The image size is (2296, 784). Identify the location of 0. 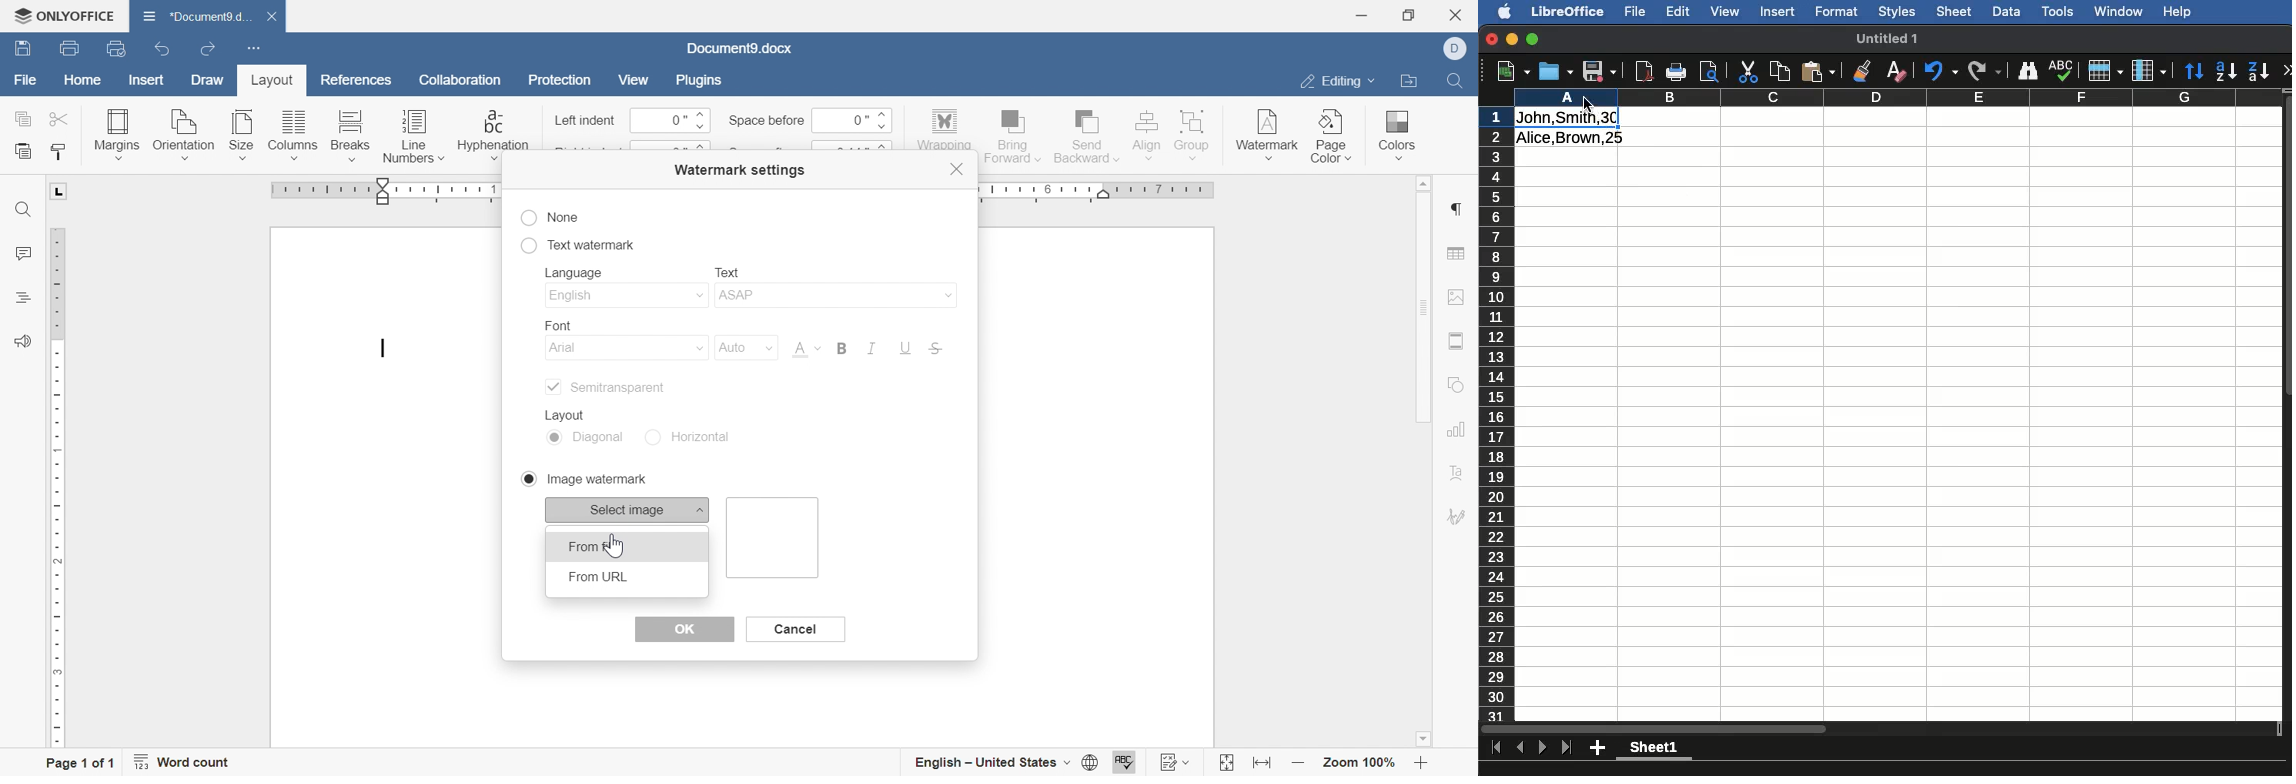
(671, 121).